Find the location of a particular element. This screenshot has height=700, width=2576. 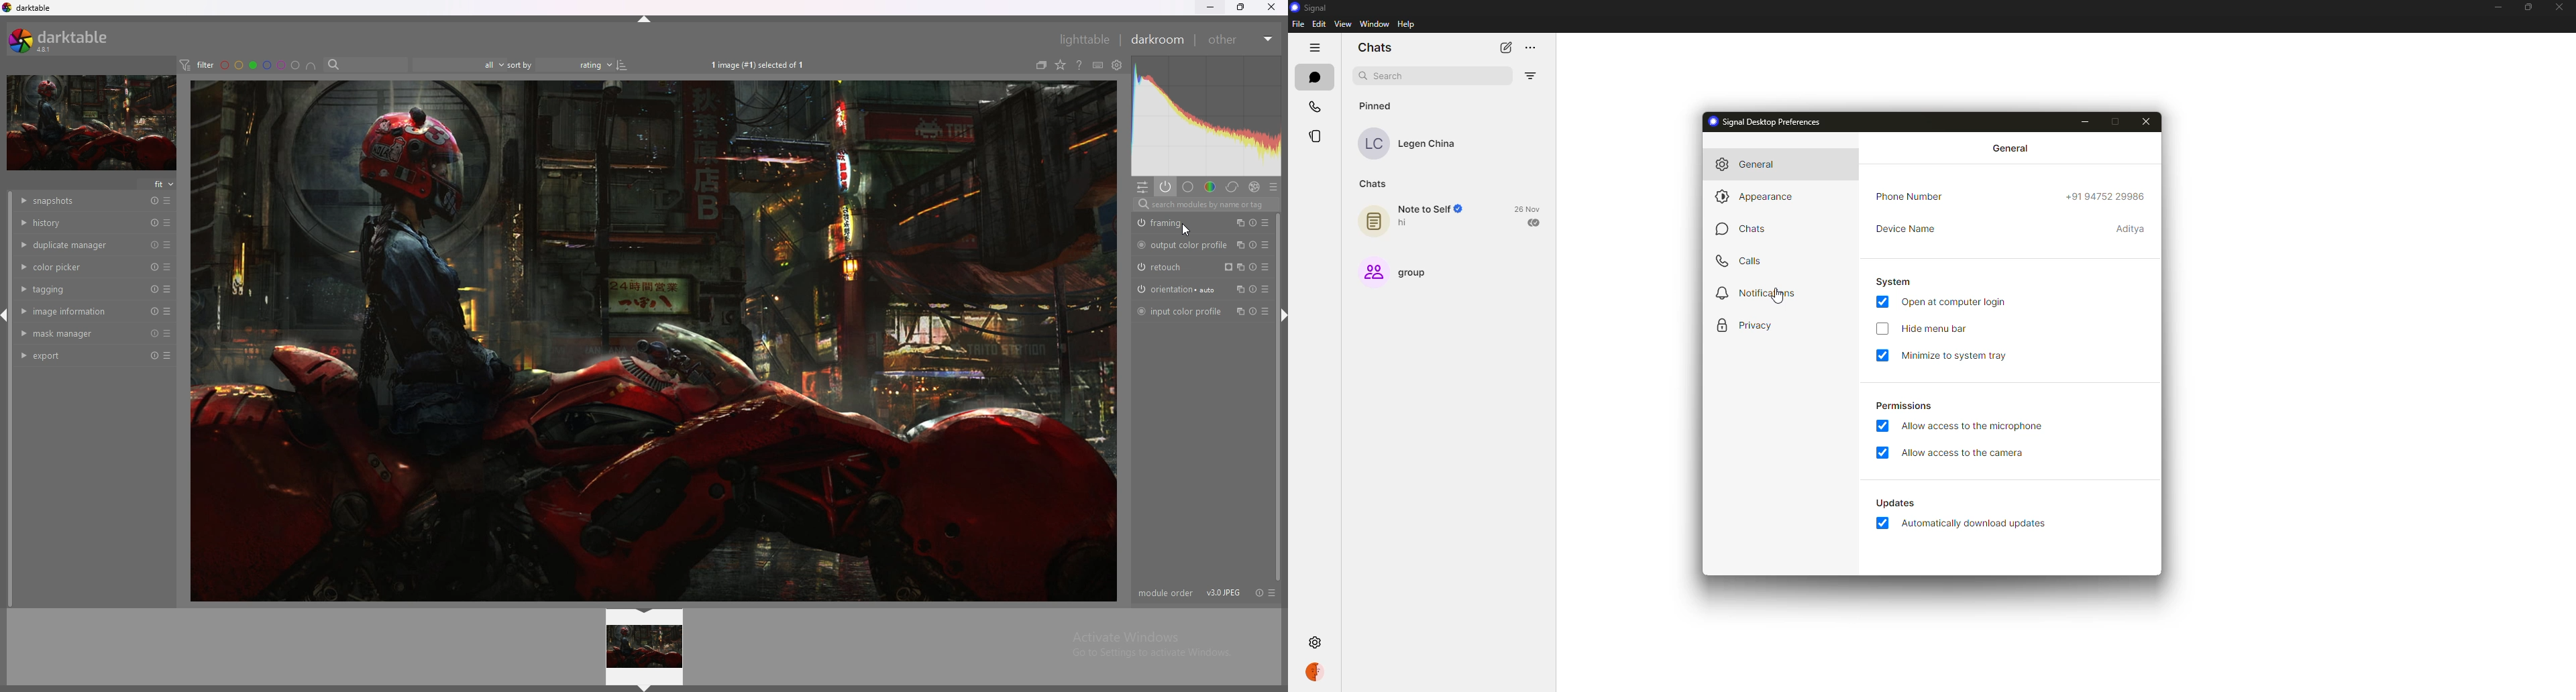

sent is located at coordinates (1535, 223).